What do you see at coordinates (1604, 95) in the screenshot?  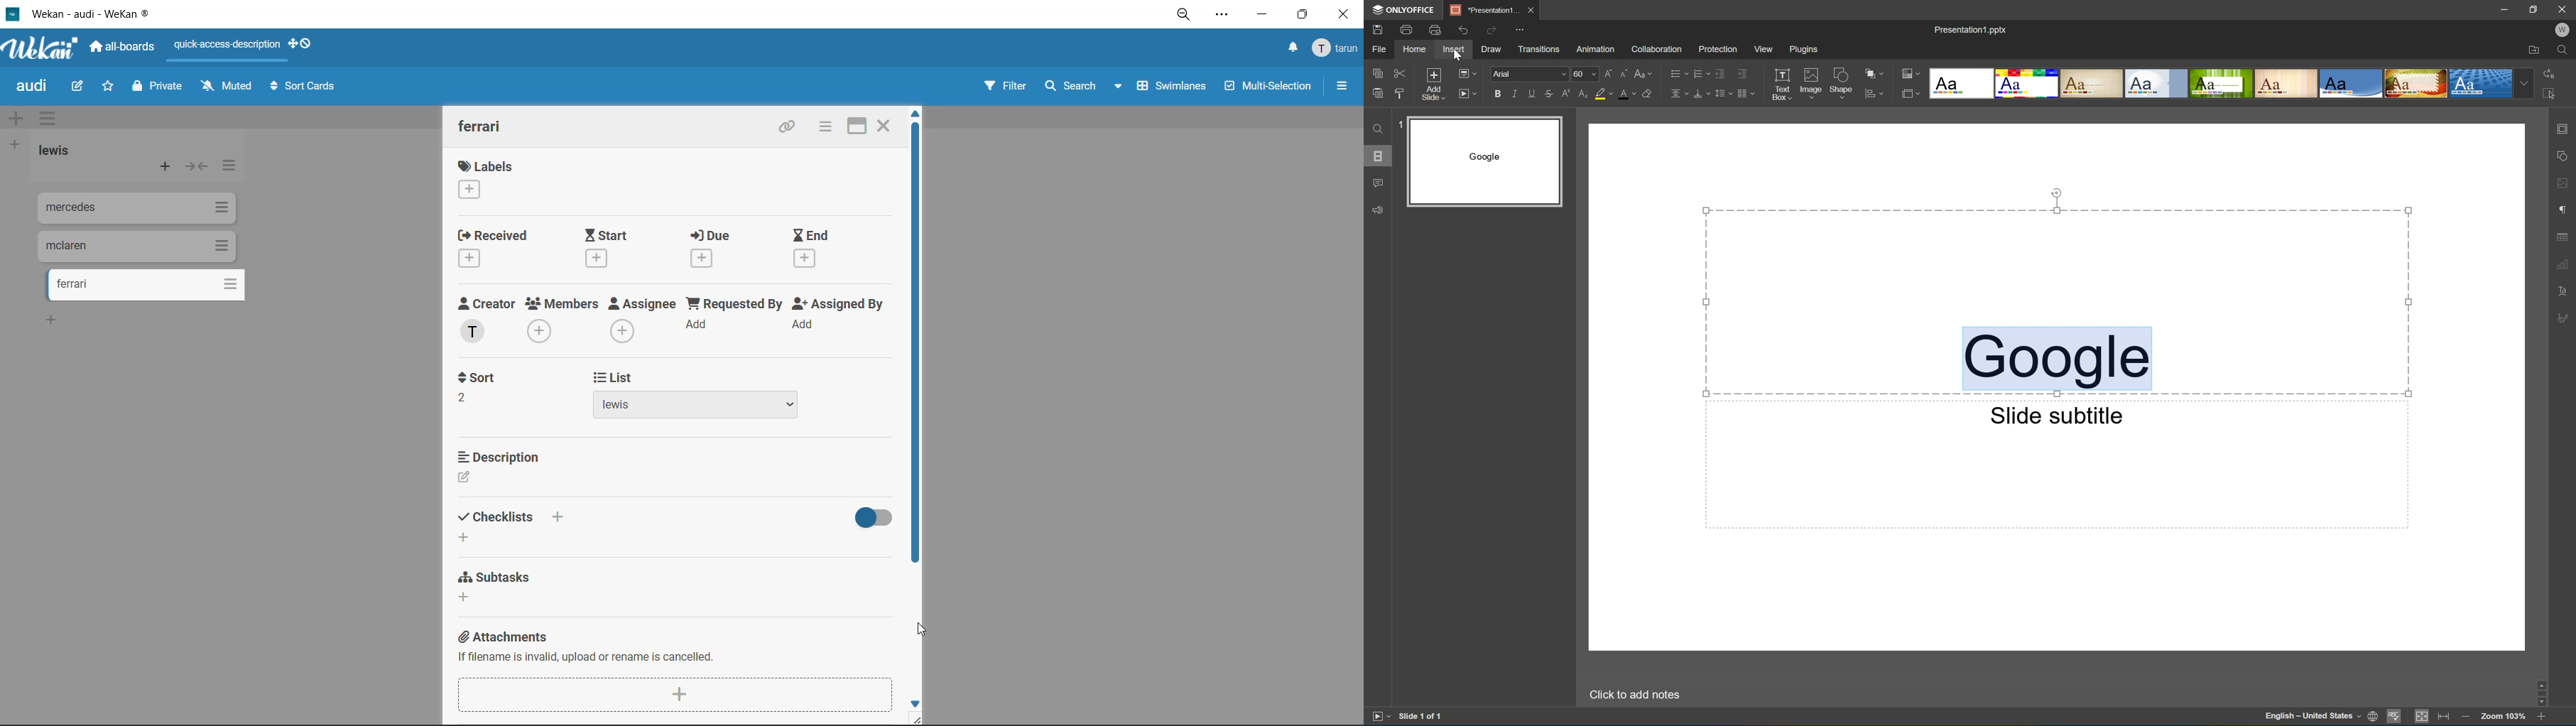 I see `Highlight color` at bounding box center [1604, 95].